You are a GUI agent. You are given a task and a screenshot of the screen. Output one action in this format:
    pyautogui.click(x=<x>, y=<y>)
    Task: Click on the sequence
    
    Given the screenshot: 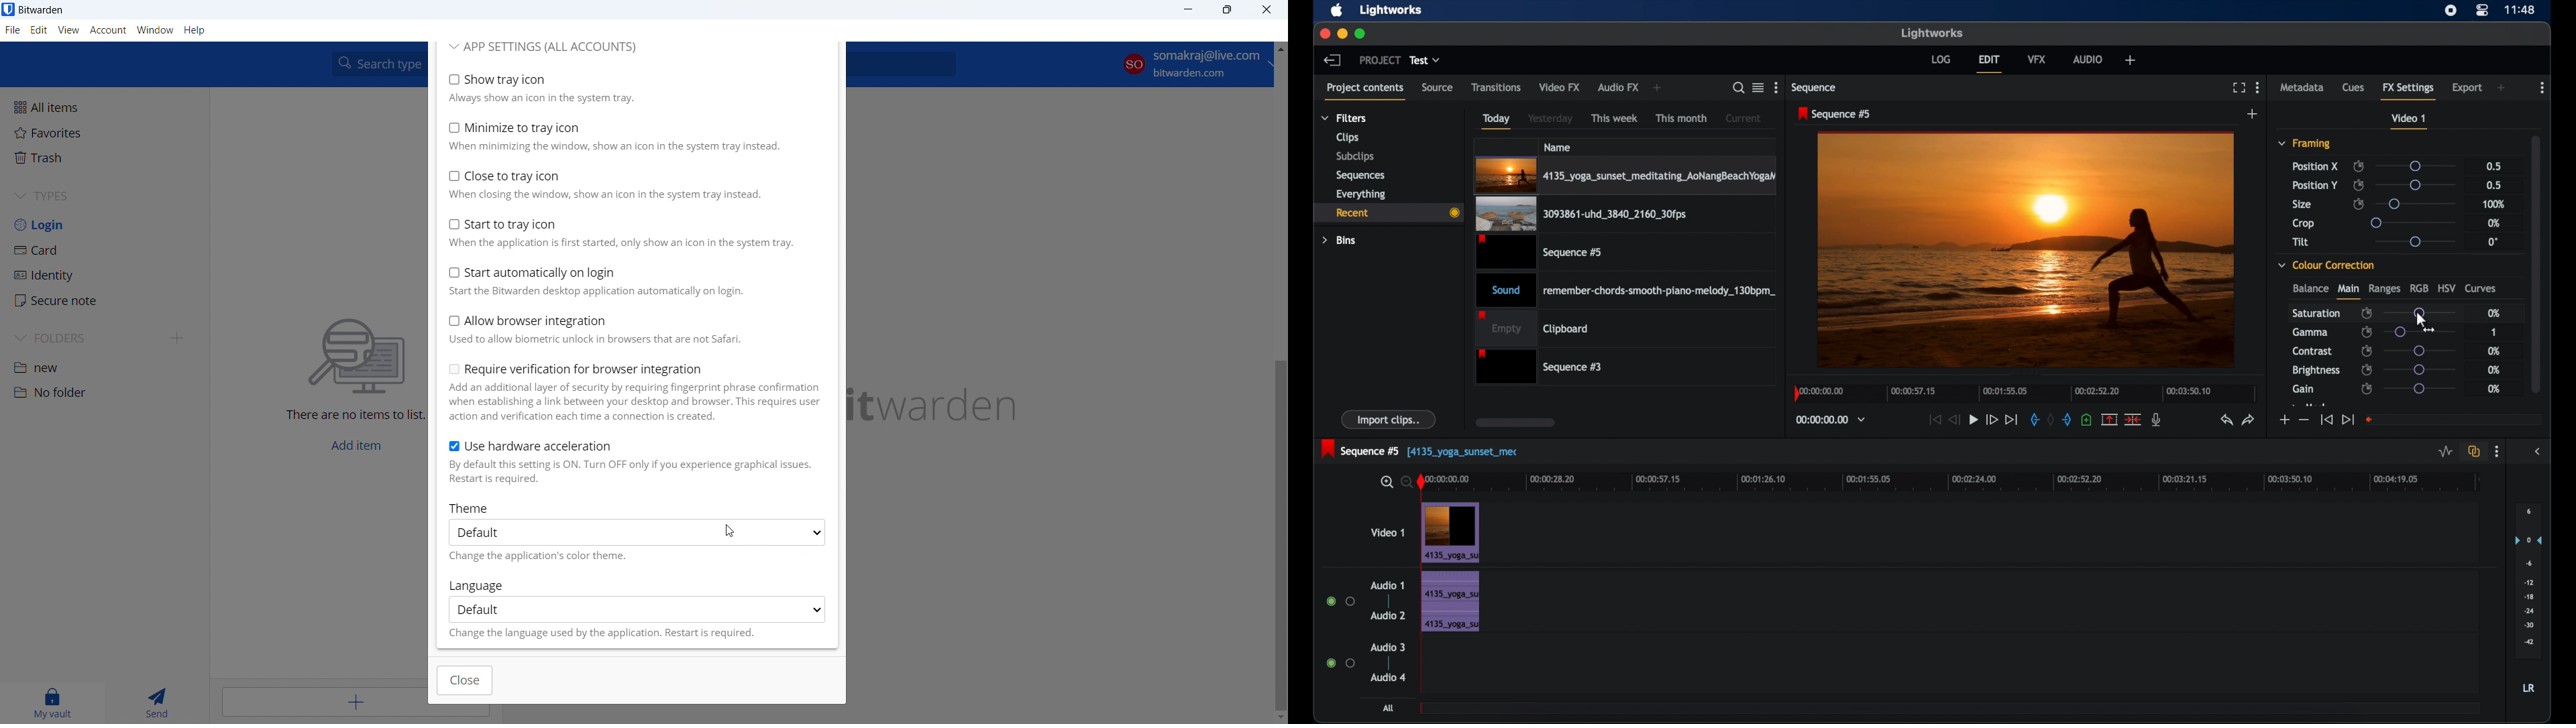 What is the action you would take?
    pyautogui.click(x=1815, y=88)
    